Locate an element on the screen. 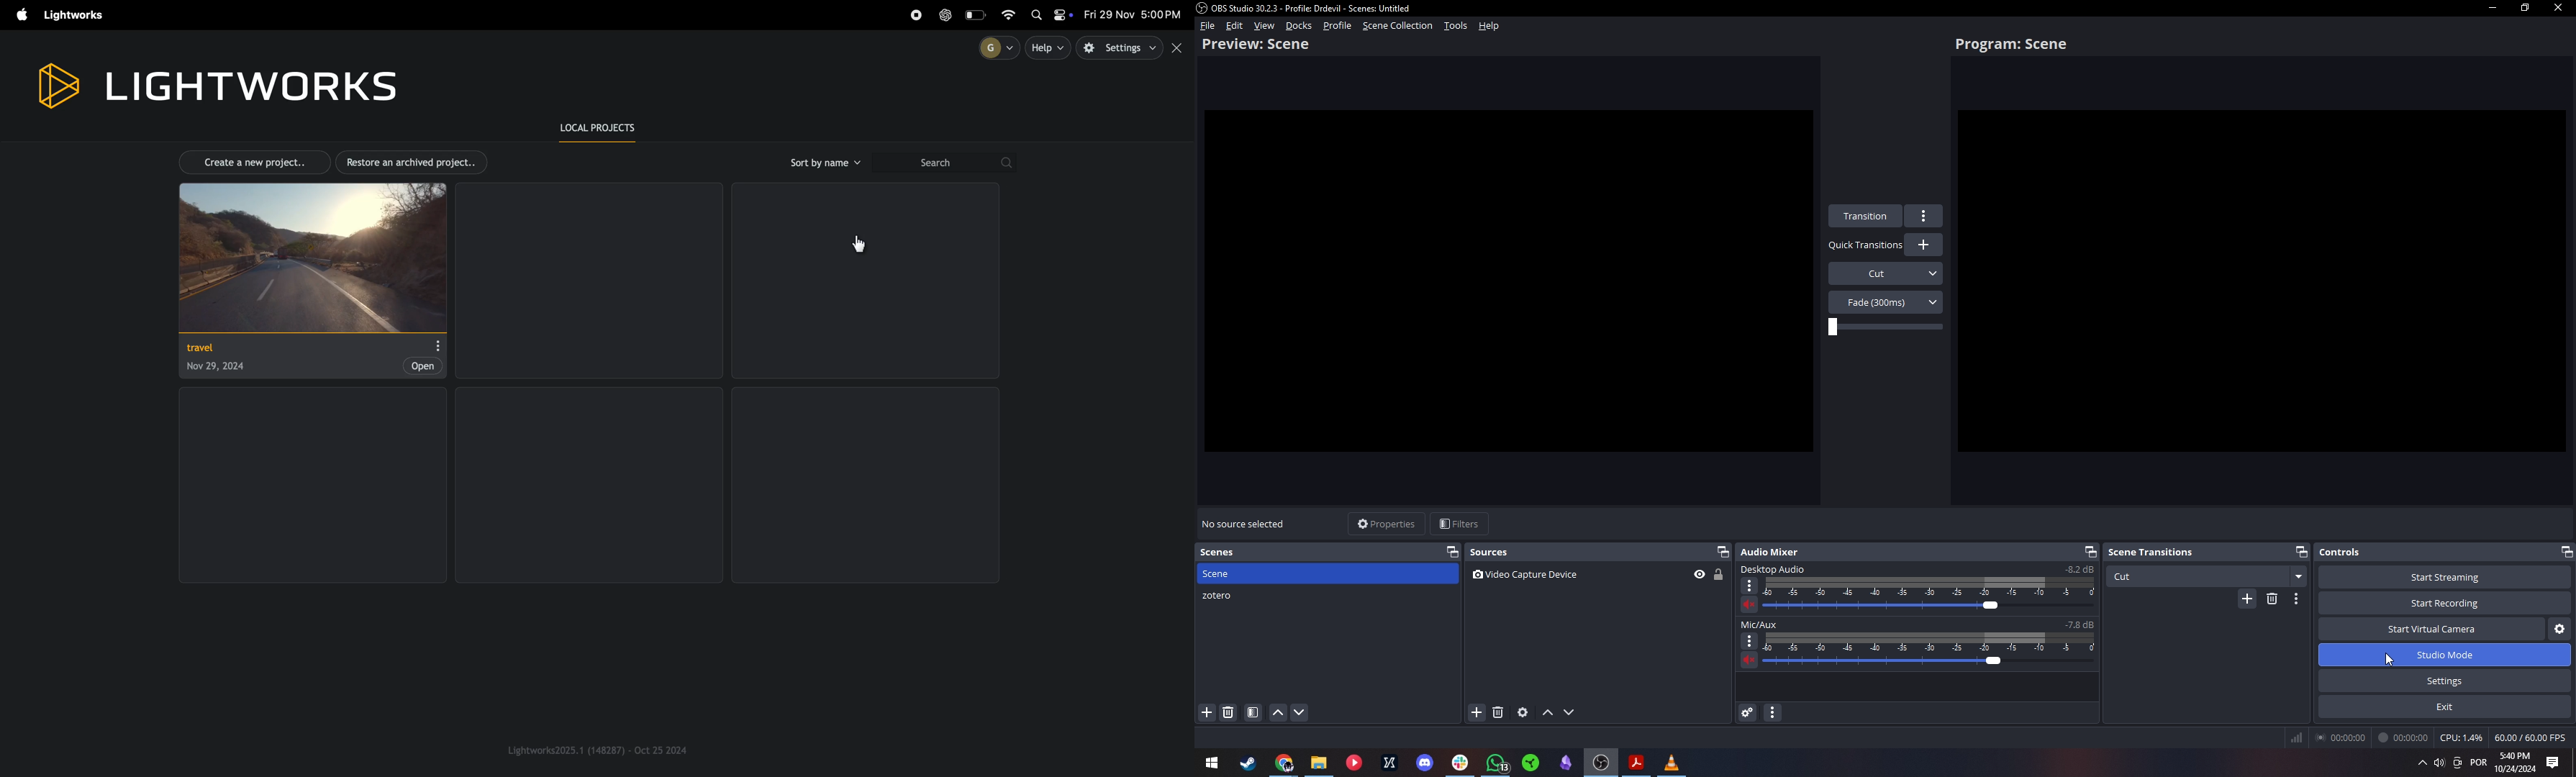  language is located at coordinates (2480, 765).